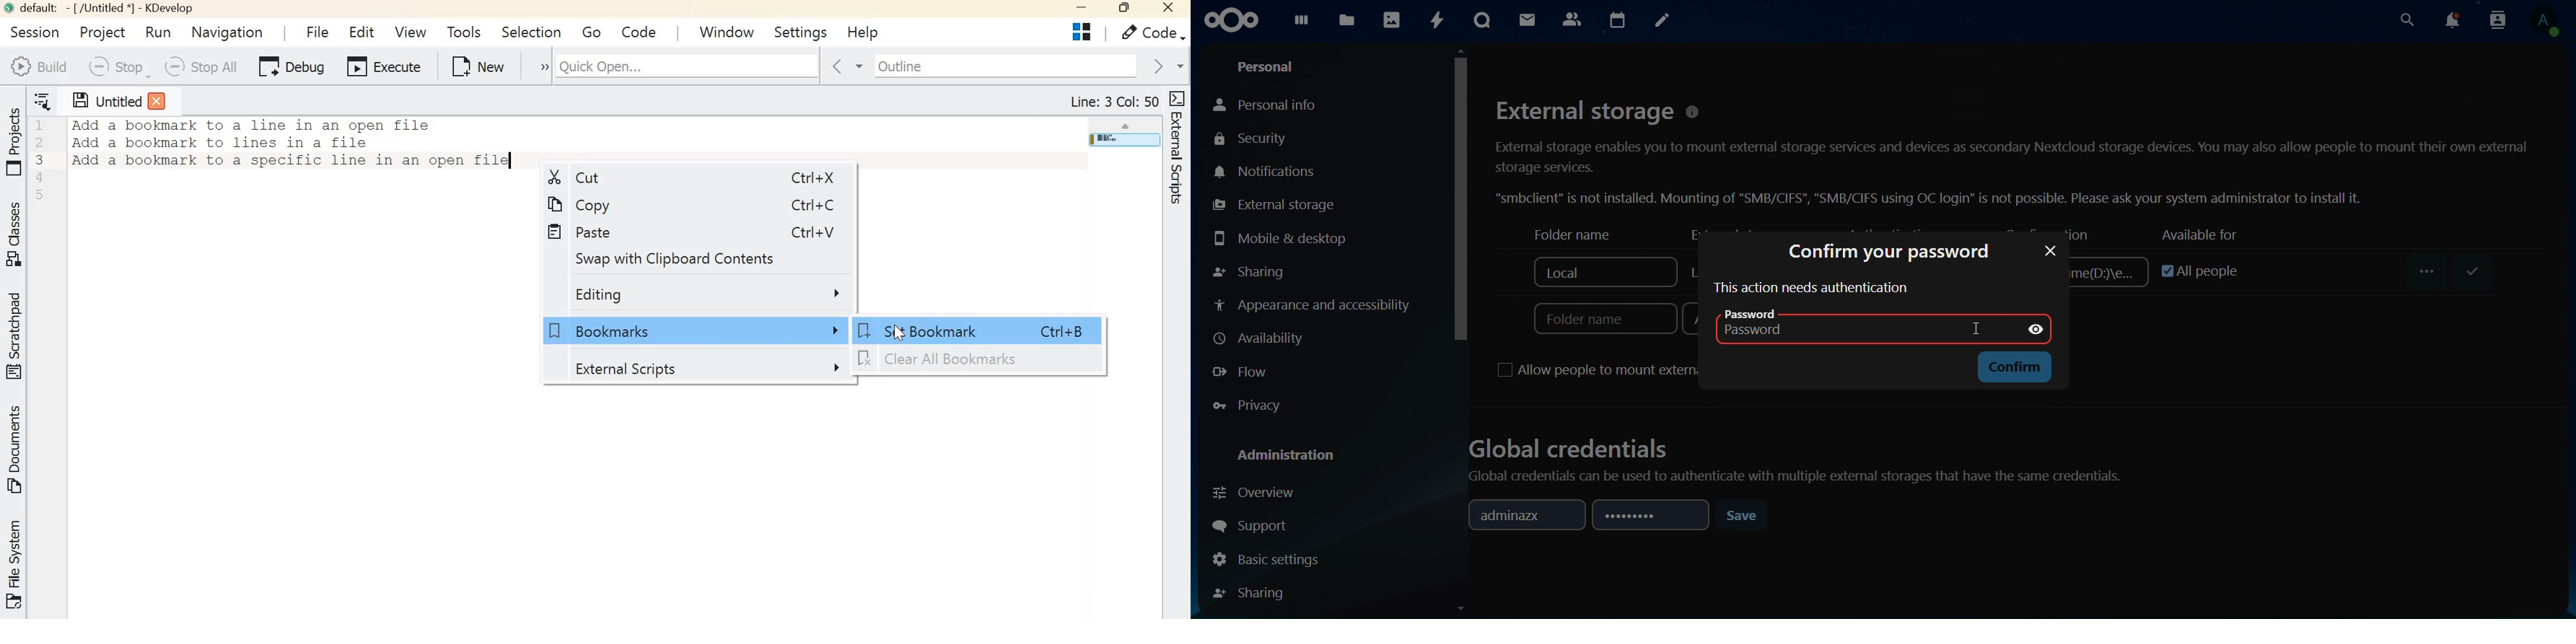  What do you see at coordinates (2453, 19) in the screenshot?
I see `notifications` at bounding box center [2453, 19].